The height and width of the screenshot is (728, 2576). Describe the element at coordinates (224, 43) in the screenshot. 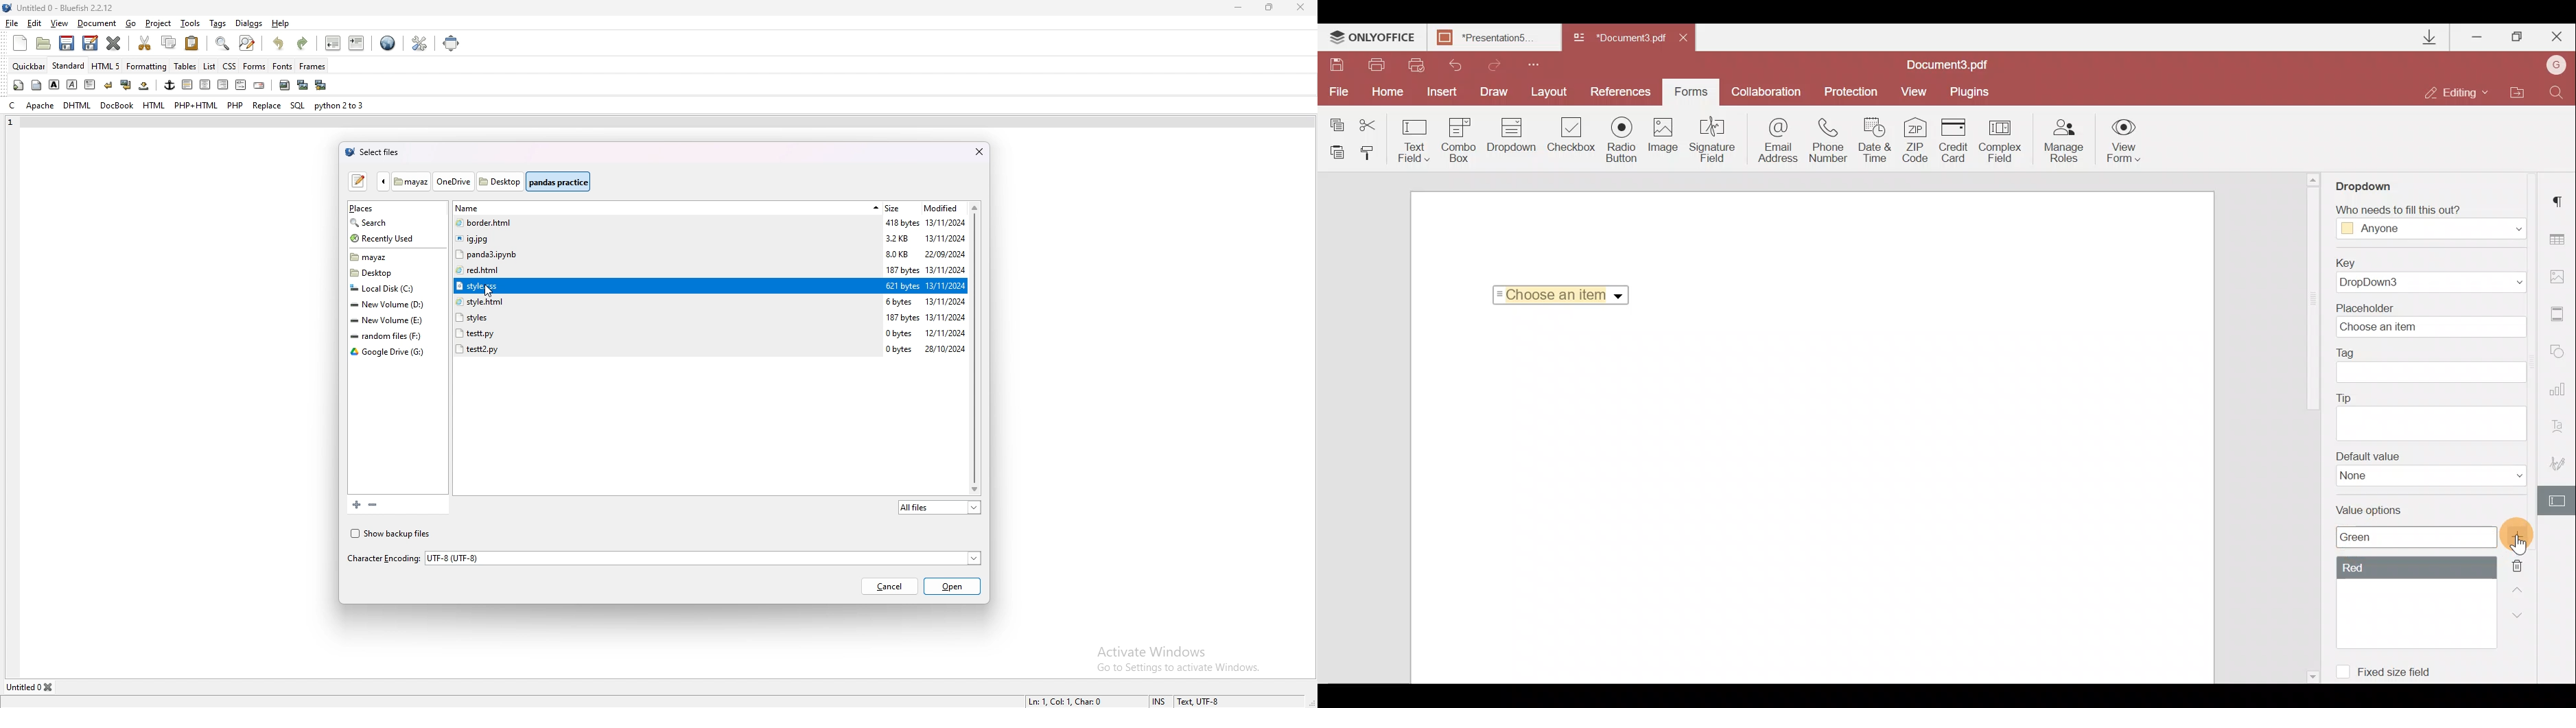

I see `show find bar` at that location.